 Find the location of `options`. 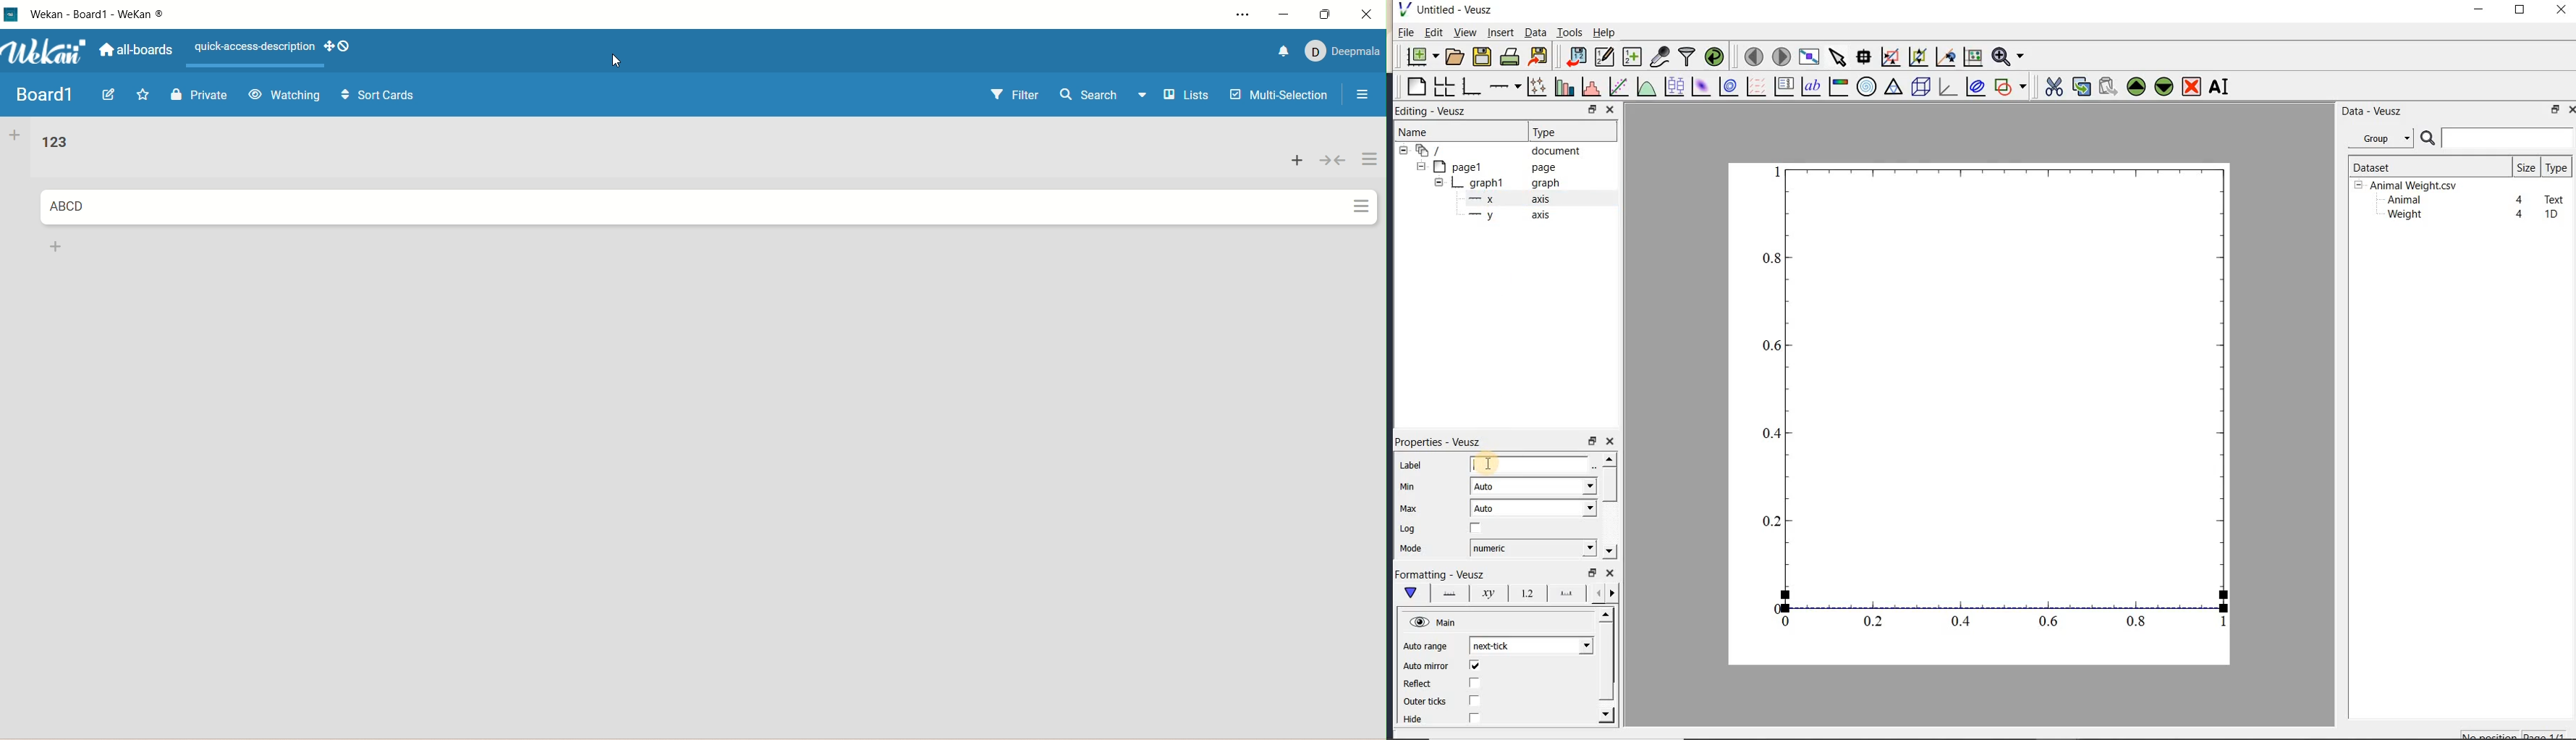

options is located at coordinates (1359, 96).